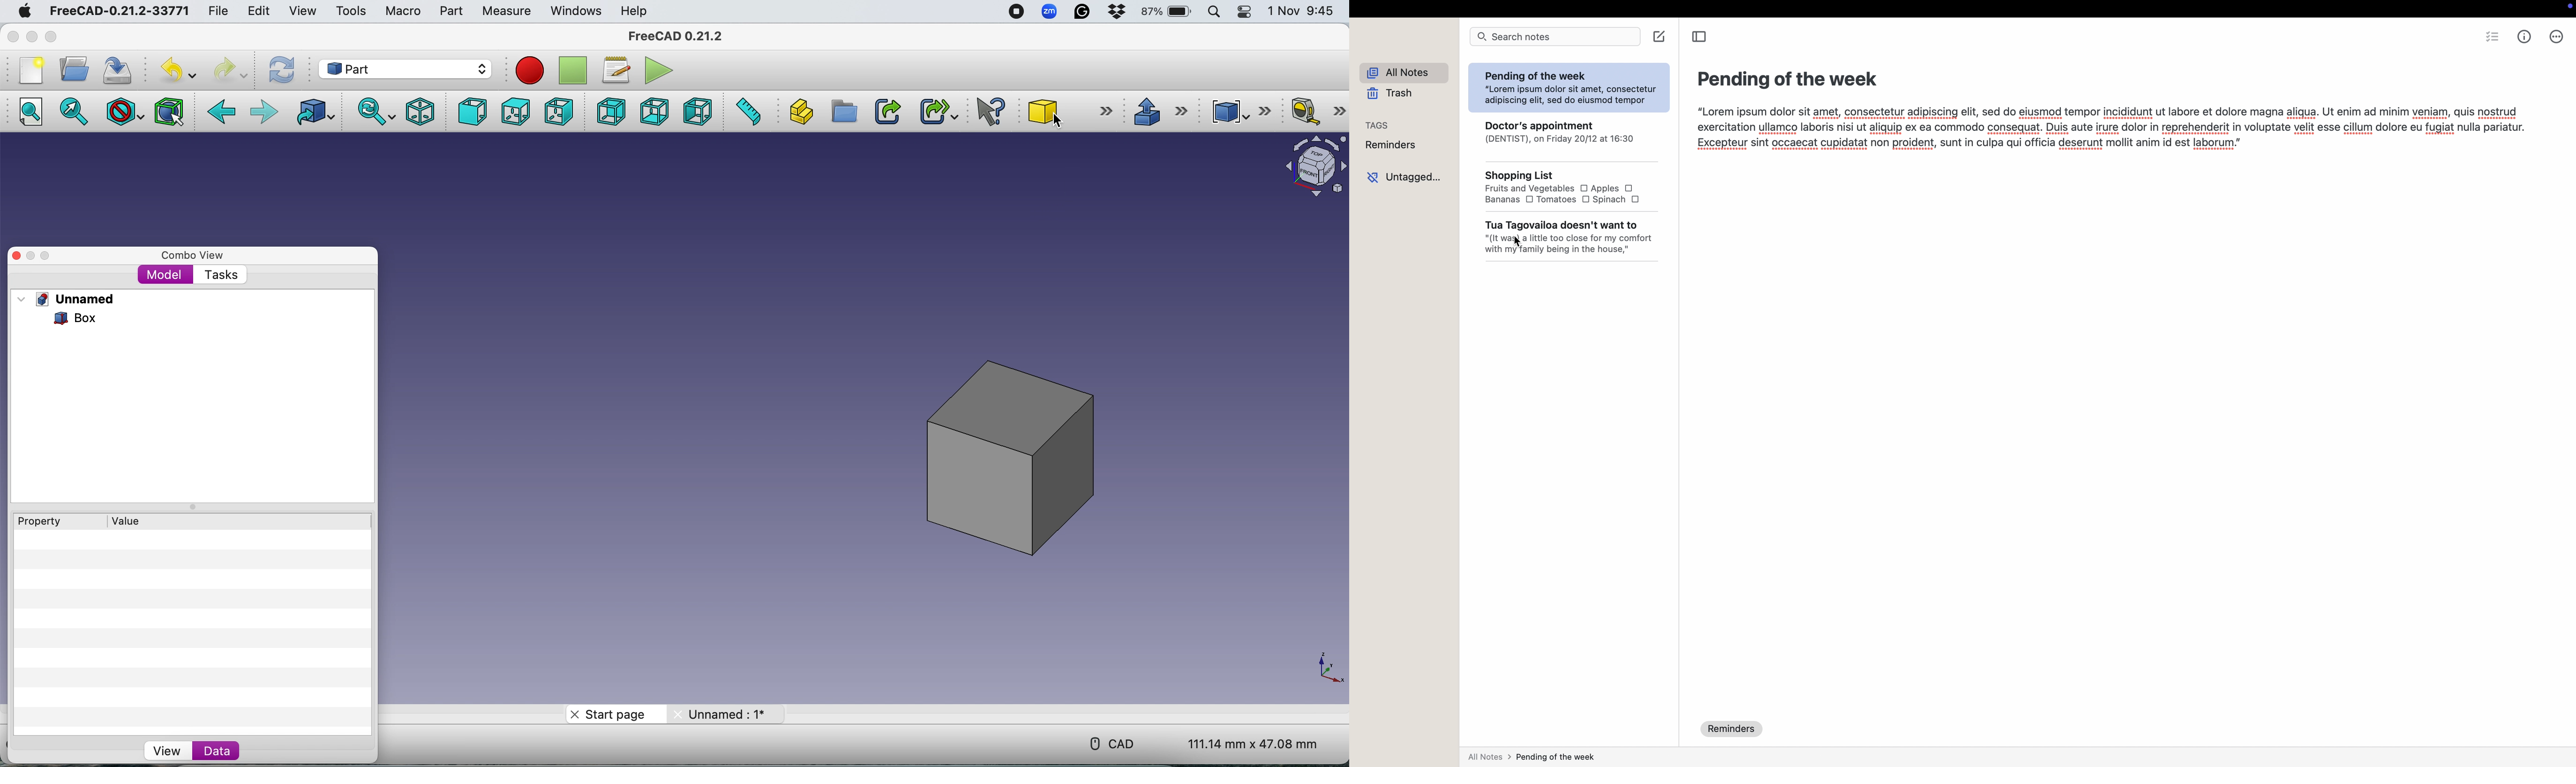 This screenshot has width=2576, height=784. I want to click on Macro, so click(403, 12).